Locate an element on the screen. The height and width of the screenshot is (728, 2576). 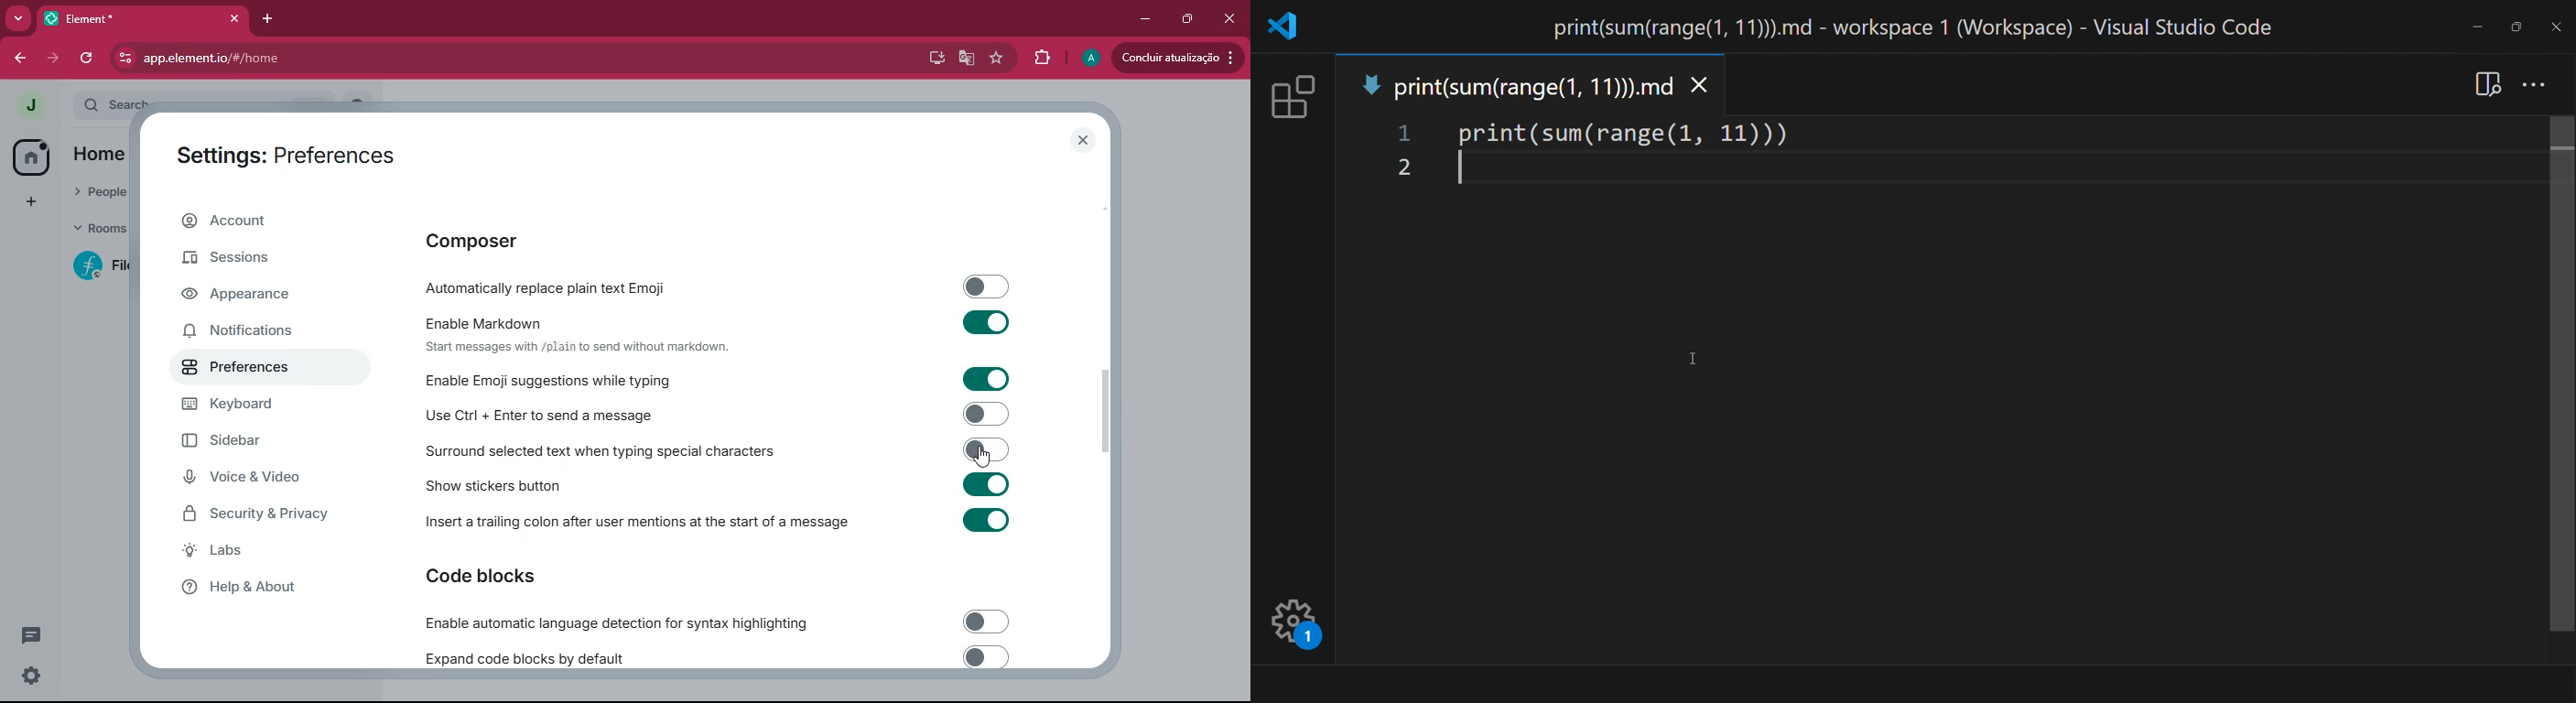
click is located at coordinates (1232, 20).